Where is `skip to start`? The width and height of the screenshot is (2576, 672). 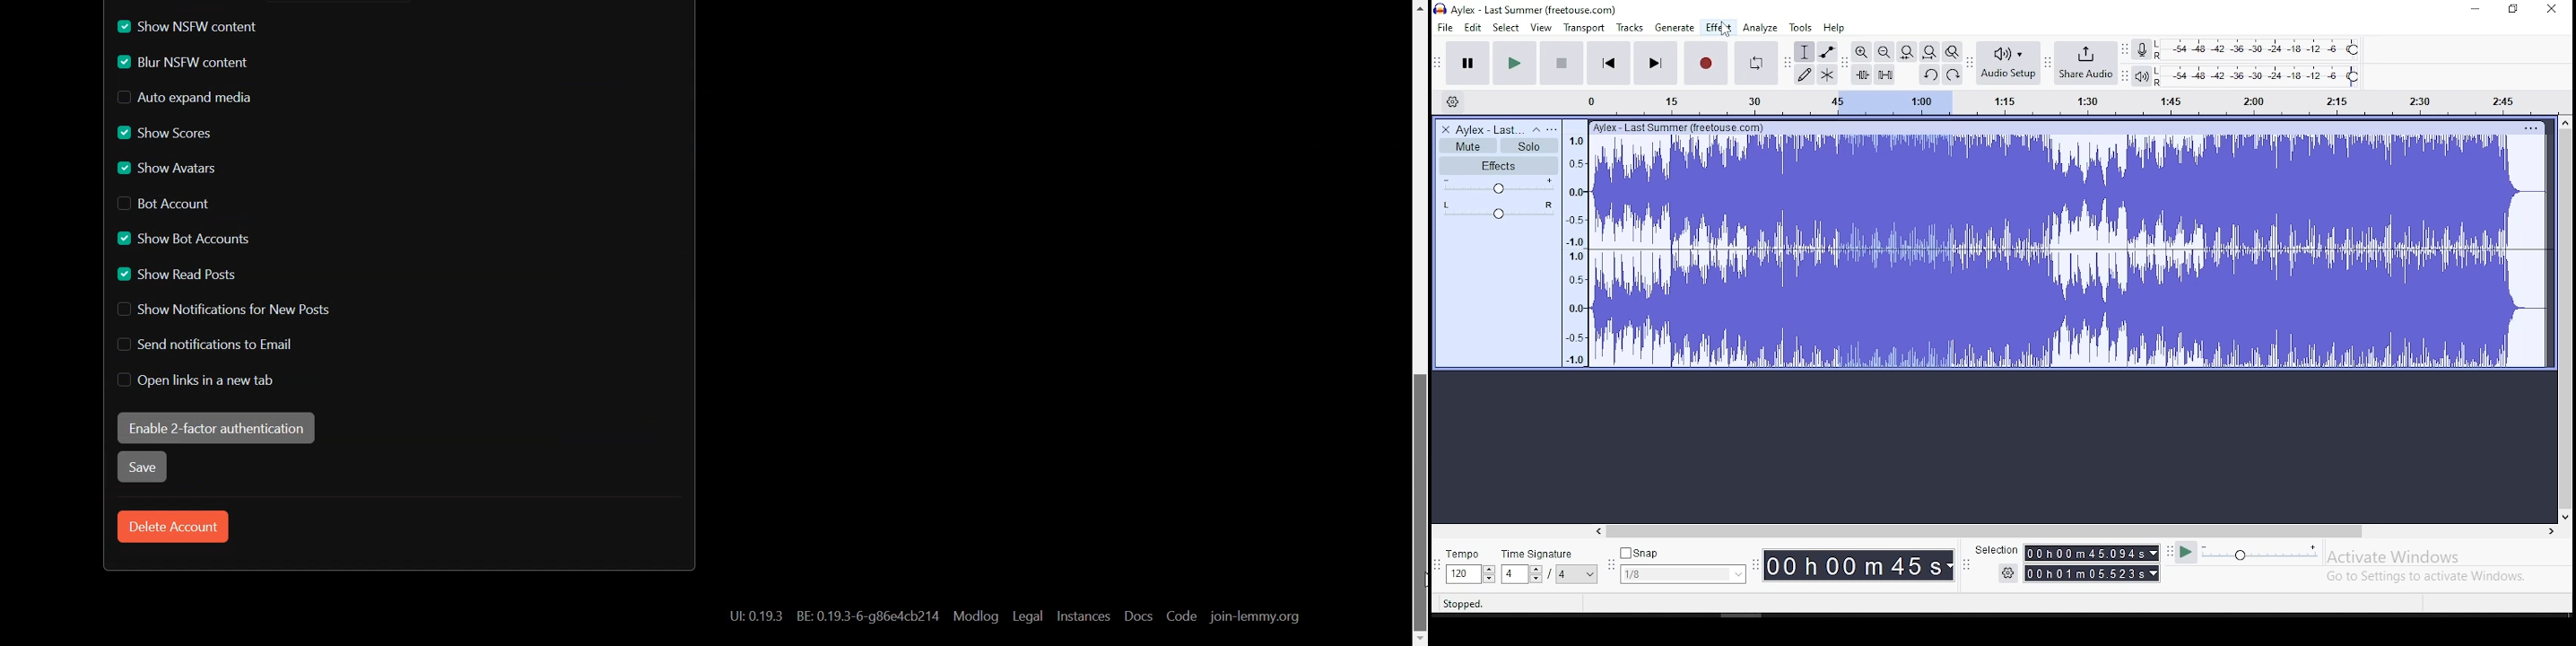
skip to start is located at coordinates (1608, 64).